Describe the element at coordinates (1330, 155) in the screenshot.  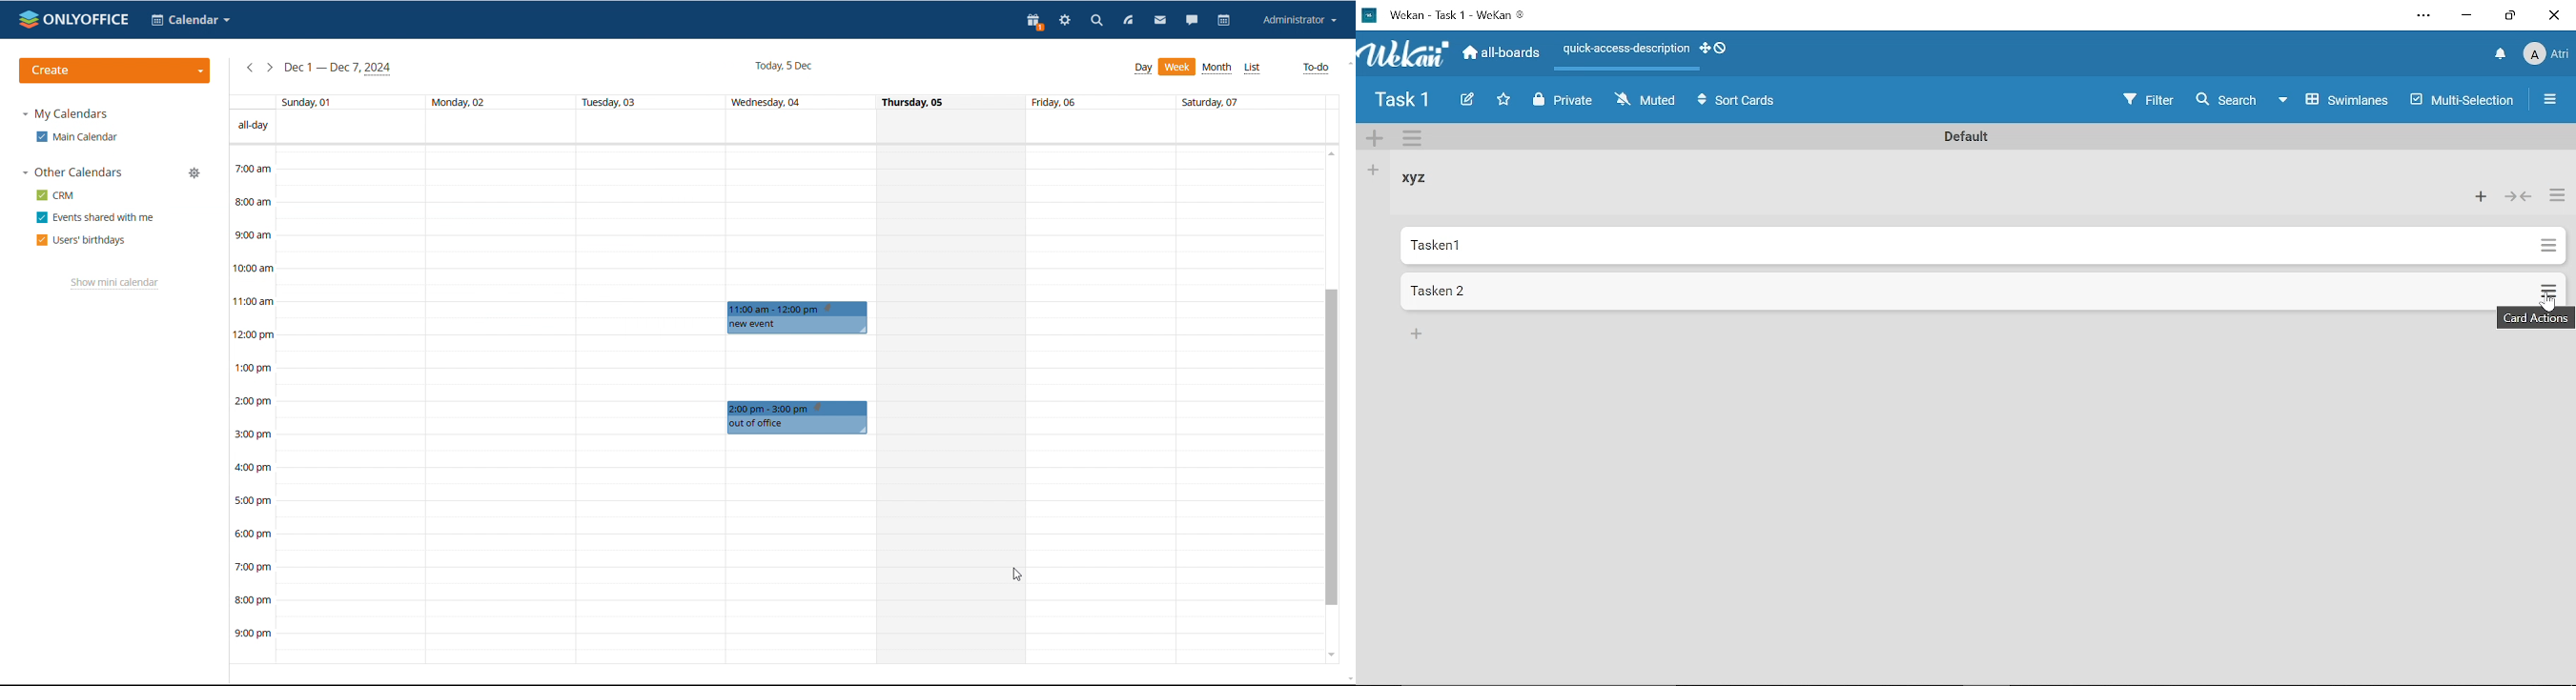
I see `scroll up` at that location.